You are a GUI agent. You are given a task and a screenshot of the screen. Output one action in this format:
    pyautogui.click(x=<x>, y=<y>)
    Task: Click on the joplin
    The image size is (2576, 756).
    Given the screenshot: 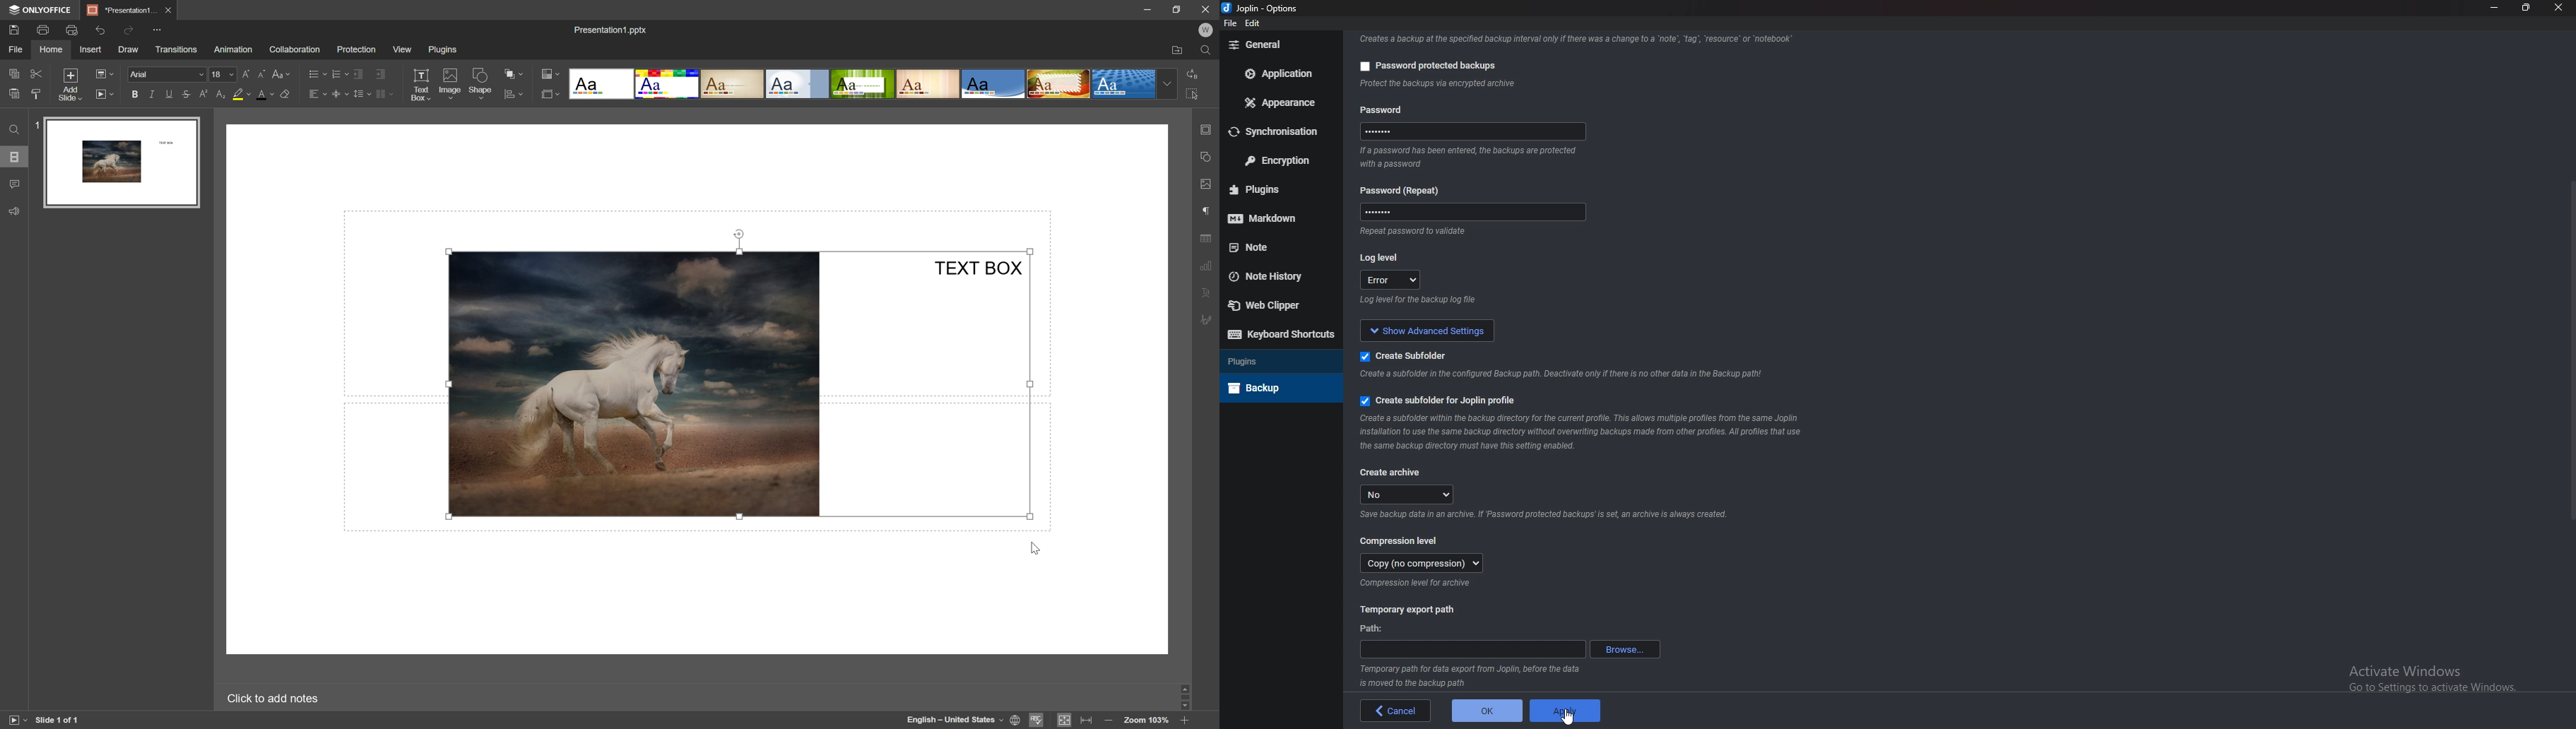 What is the action you would take?
    pyautogui.click(x=1244, y=9)
    